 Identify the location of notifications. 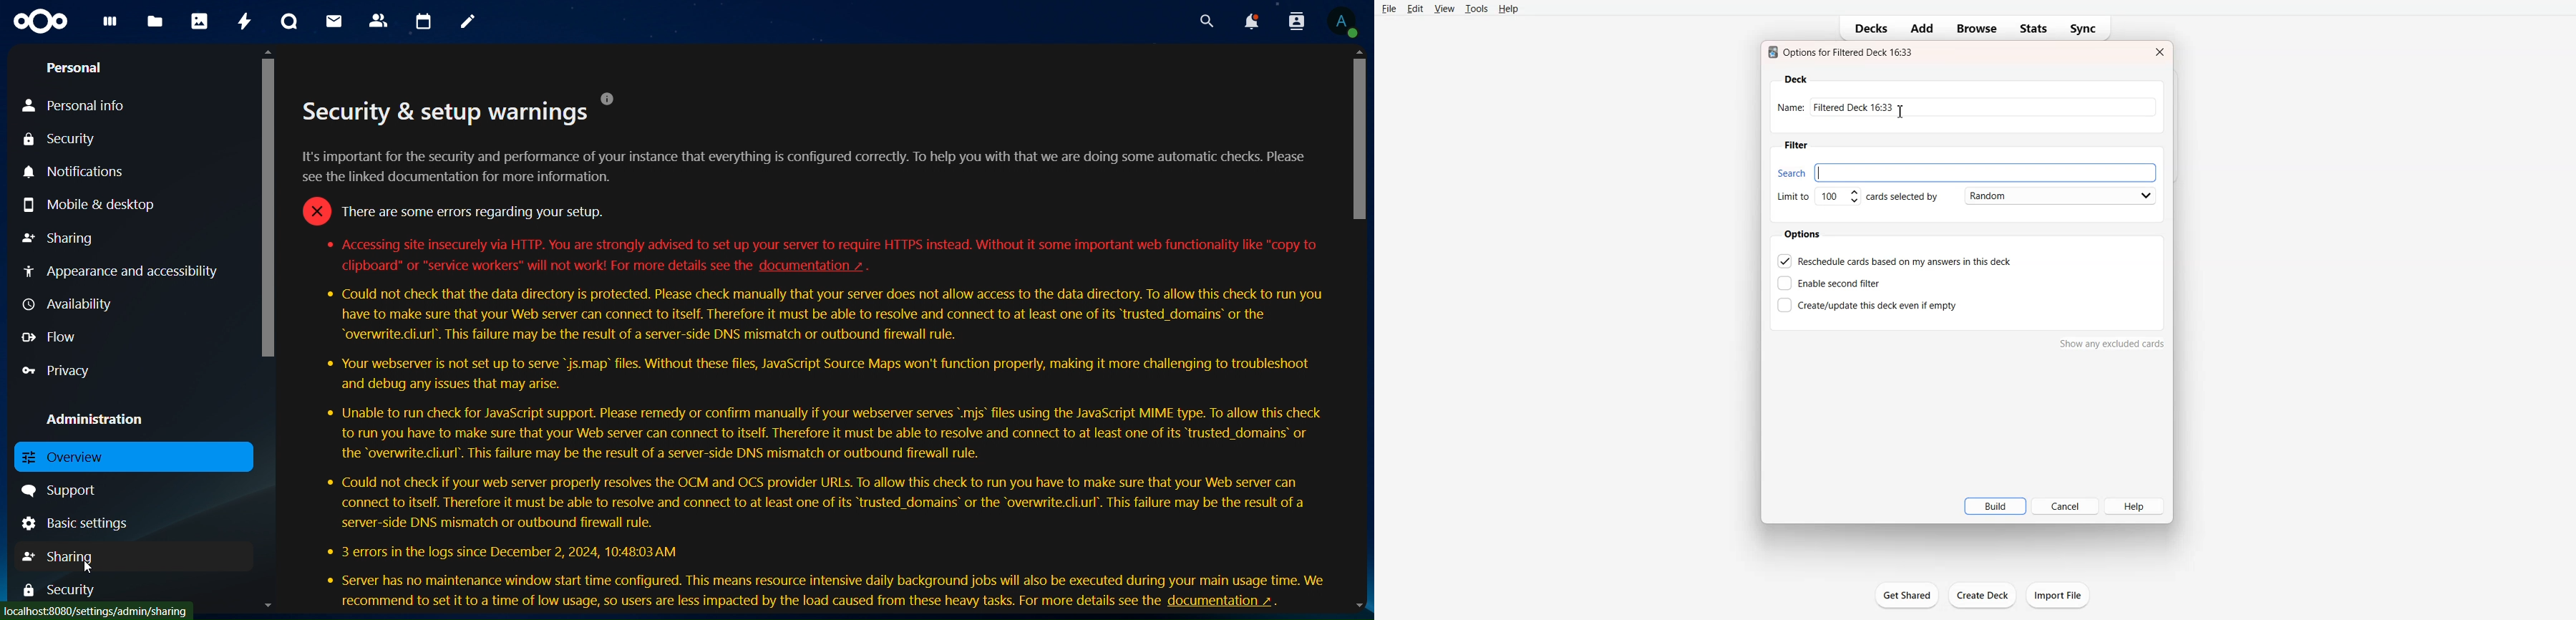
(1249, 20).